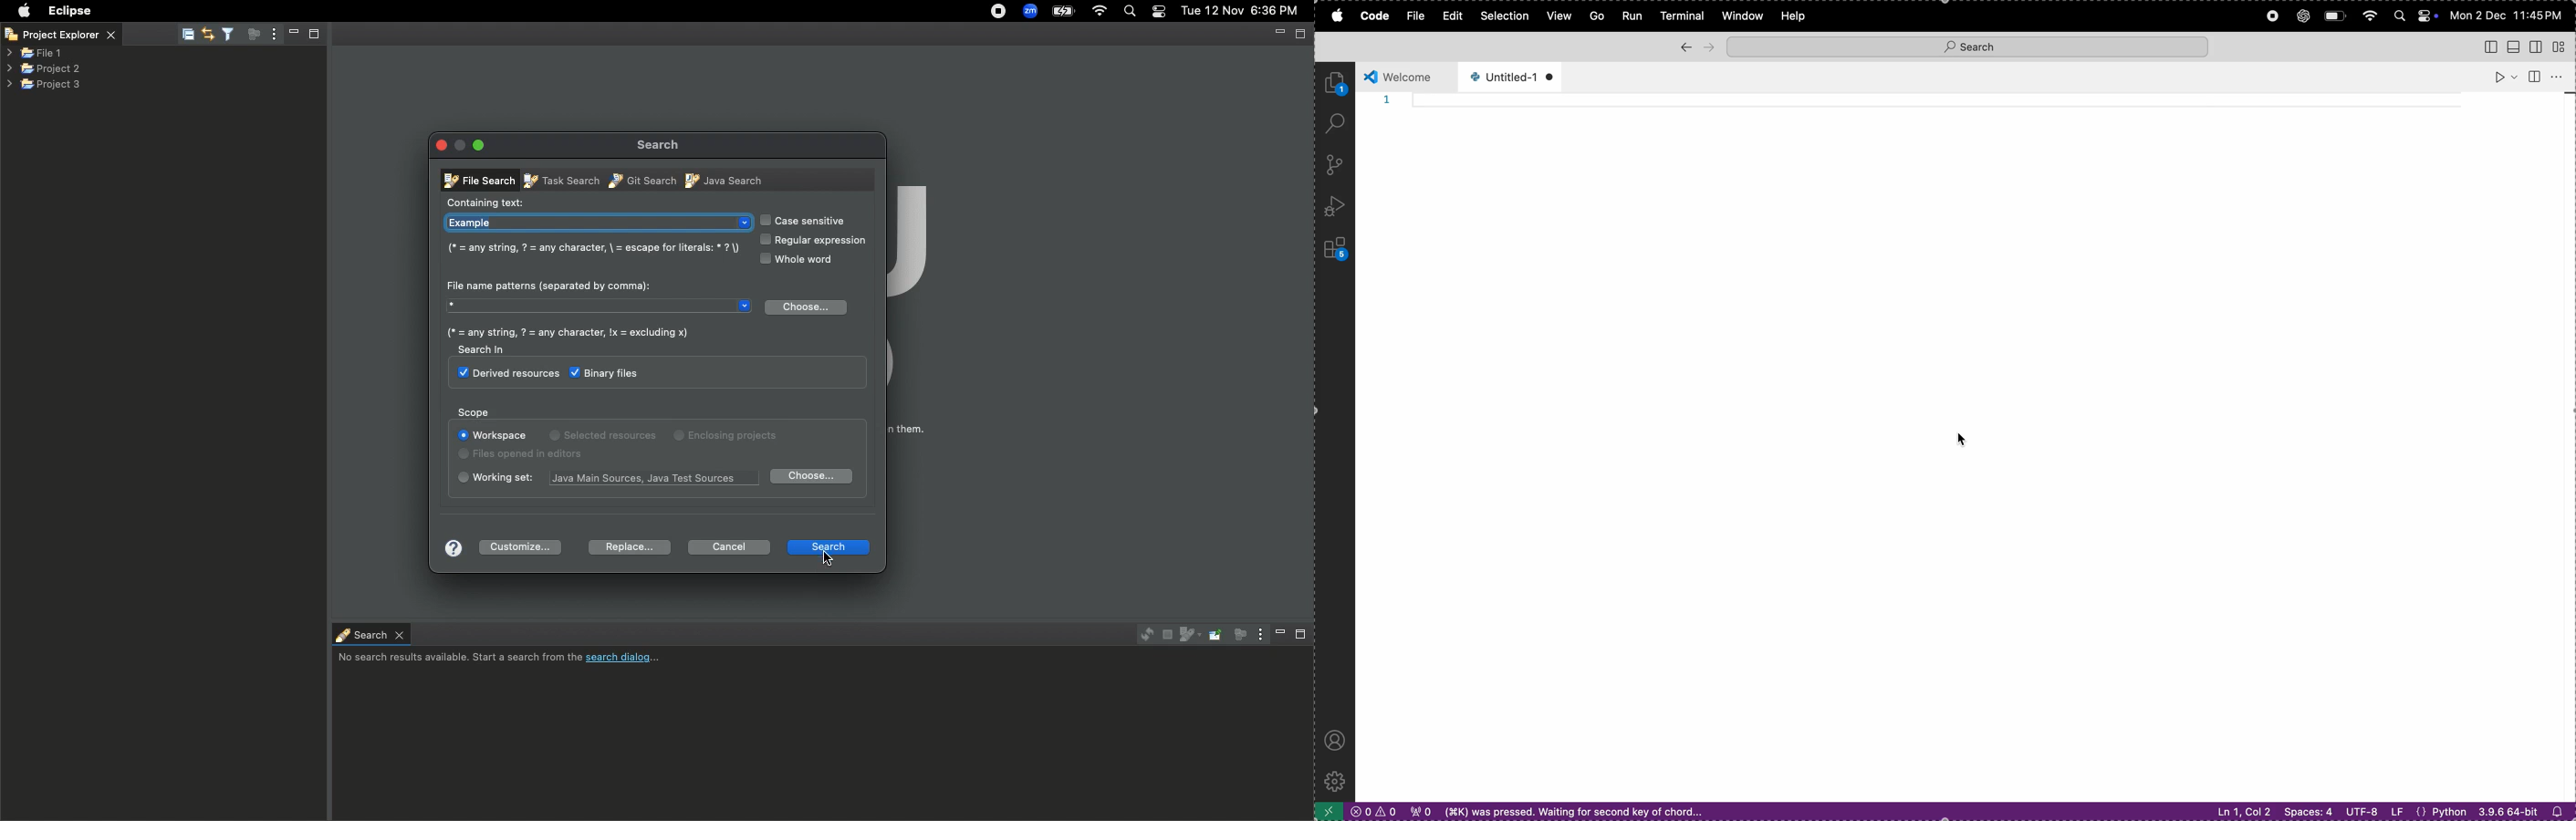 The height and width of the screenshot is (840, 2576). Describe the element at coordinates (2504, 76) in the screenshot. I see `run` at that location.